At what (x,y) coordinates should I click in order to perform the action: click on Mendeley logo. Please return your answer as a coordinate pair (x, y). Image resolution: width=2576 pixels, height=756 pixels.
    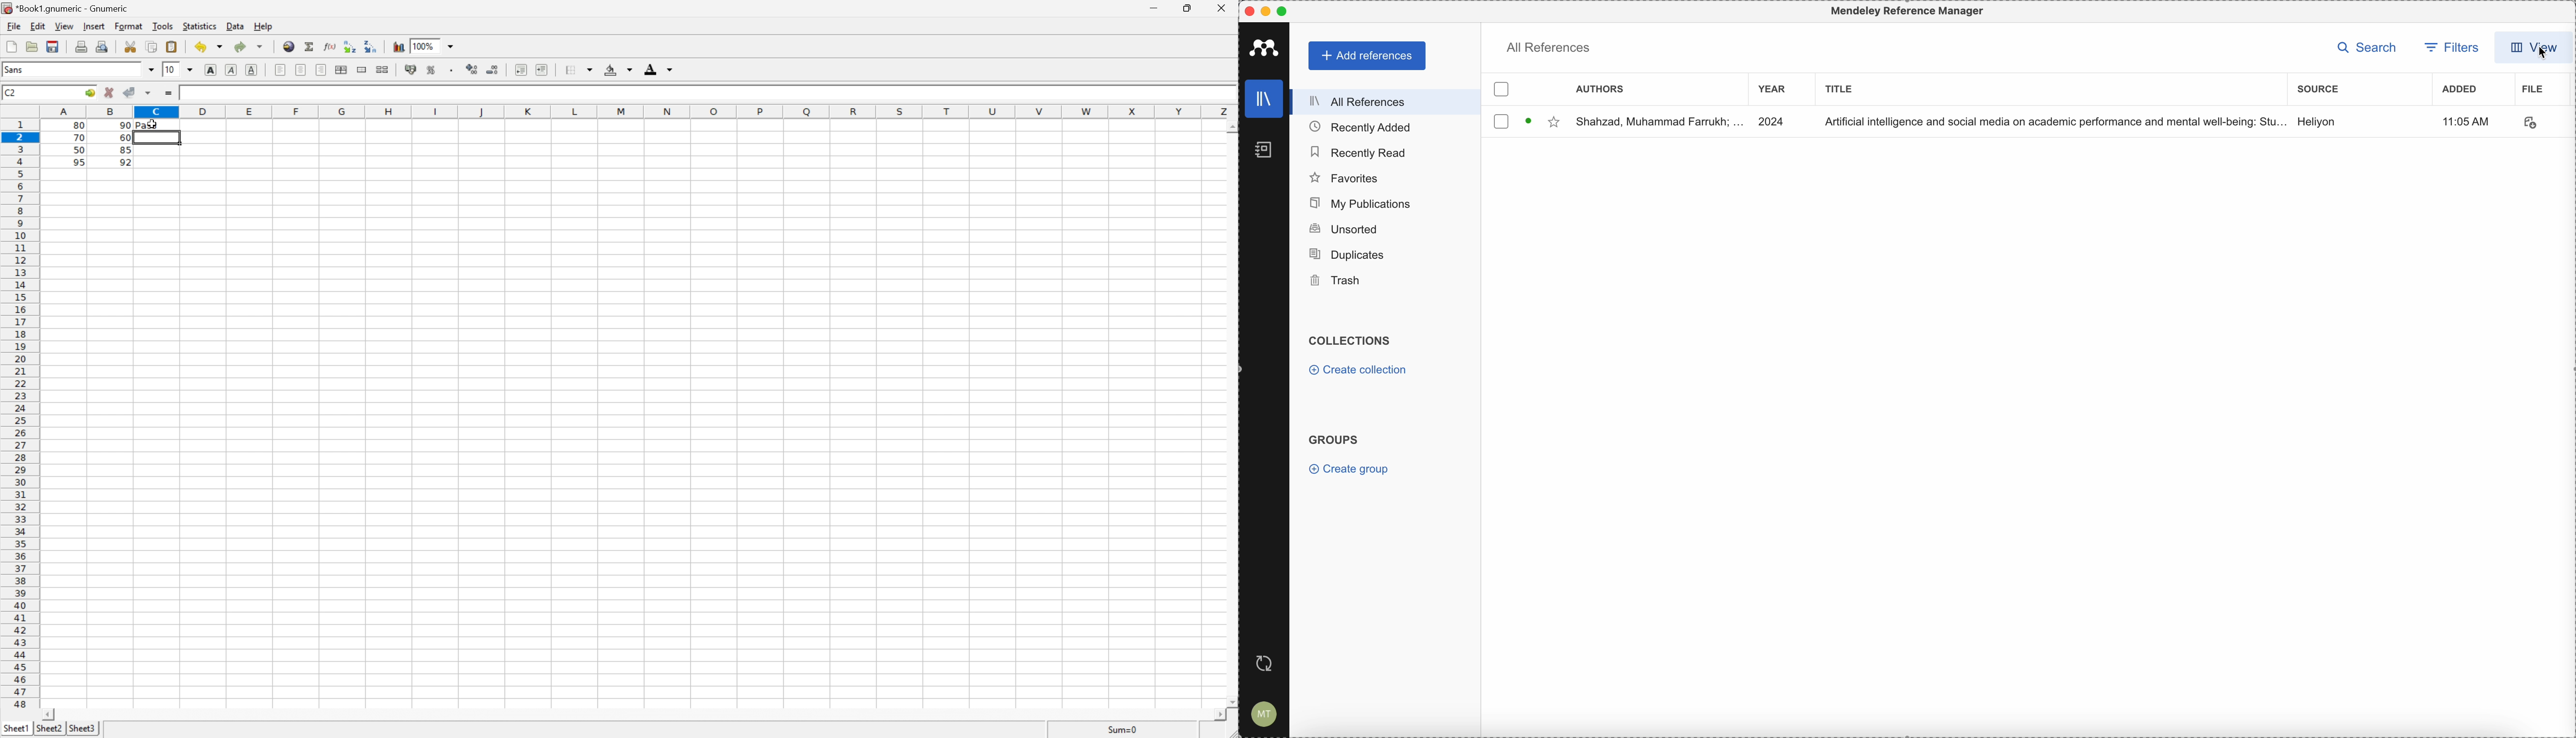
    Looking at the image, I should click on (1264, 47).